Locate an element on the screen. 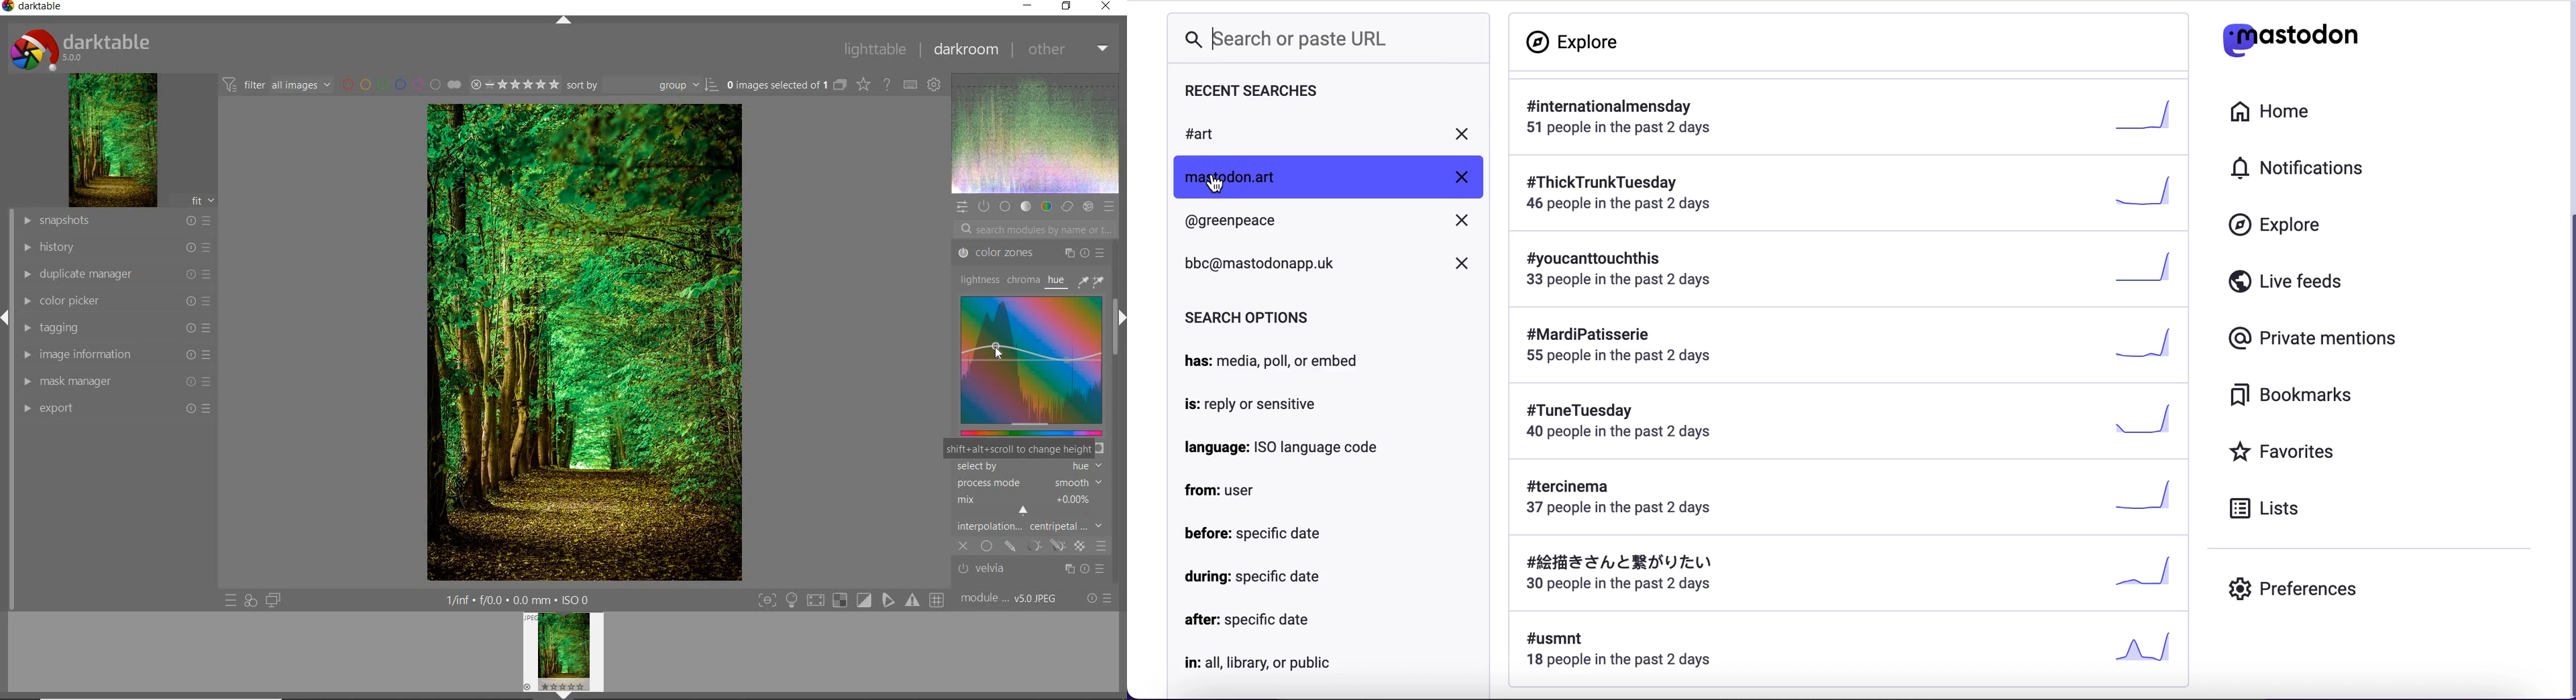  MODULE ORDER is located at coordinates (1010, 599).